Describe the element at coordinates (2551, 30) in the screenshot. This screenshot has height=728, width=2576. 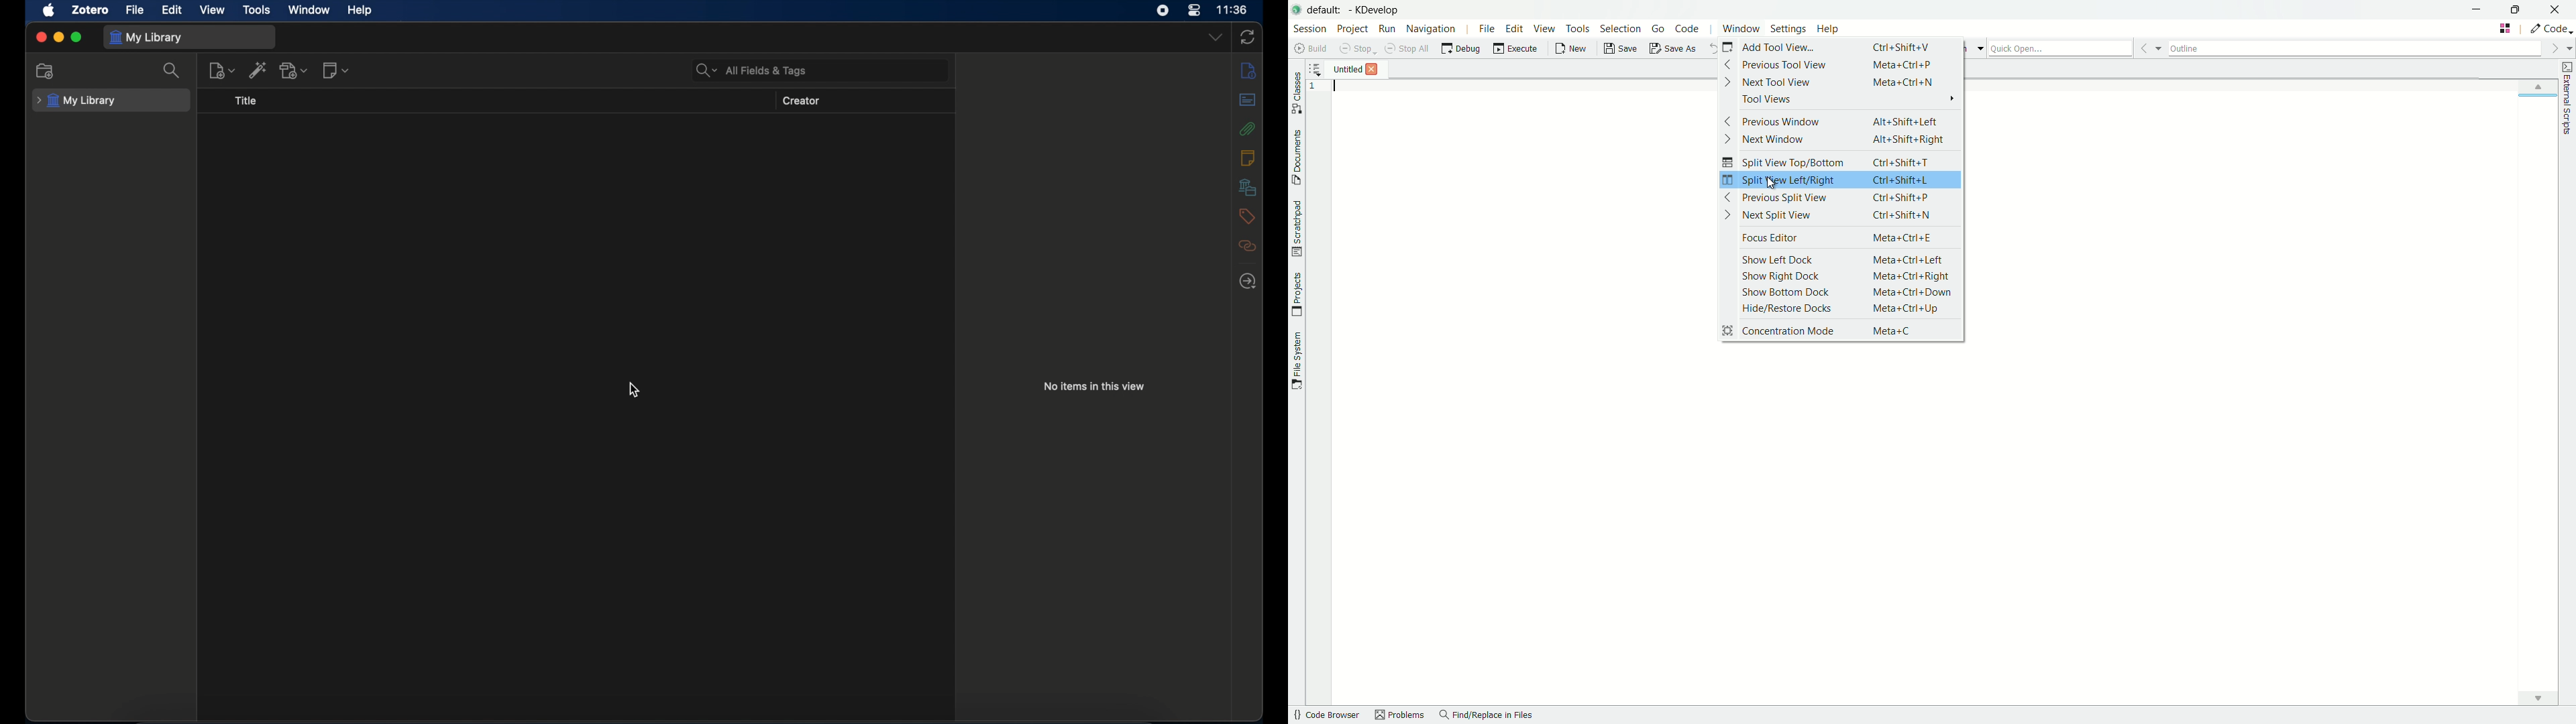
I see `execute actions to change the area` at that location.